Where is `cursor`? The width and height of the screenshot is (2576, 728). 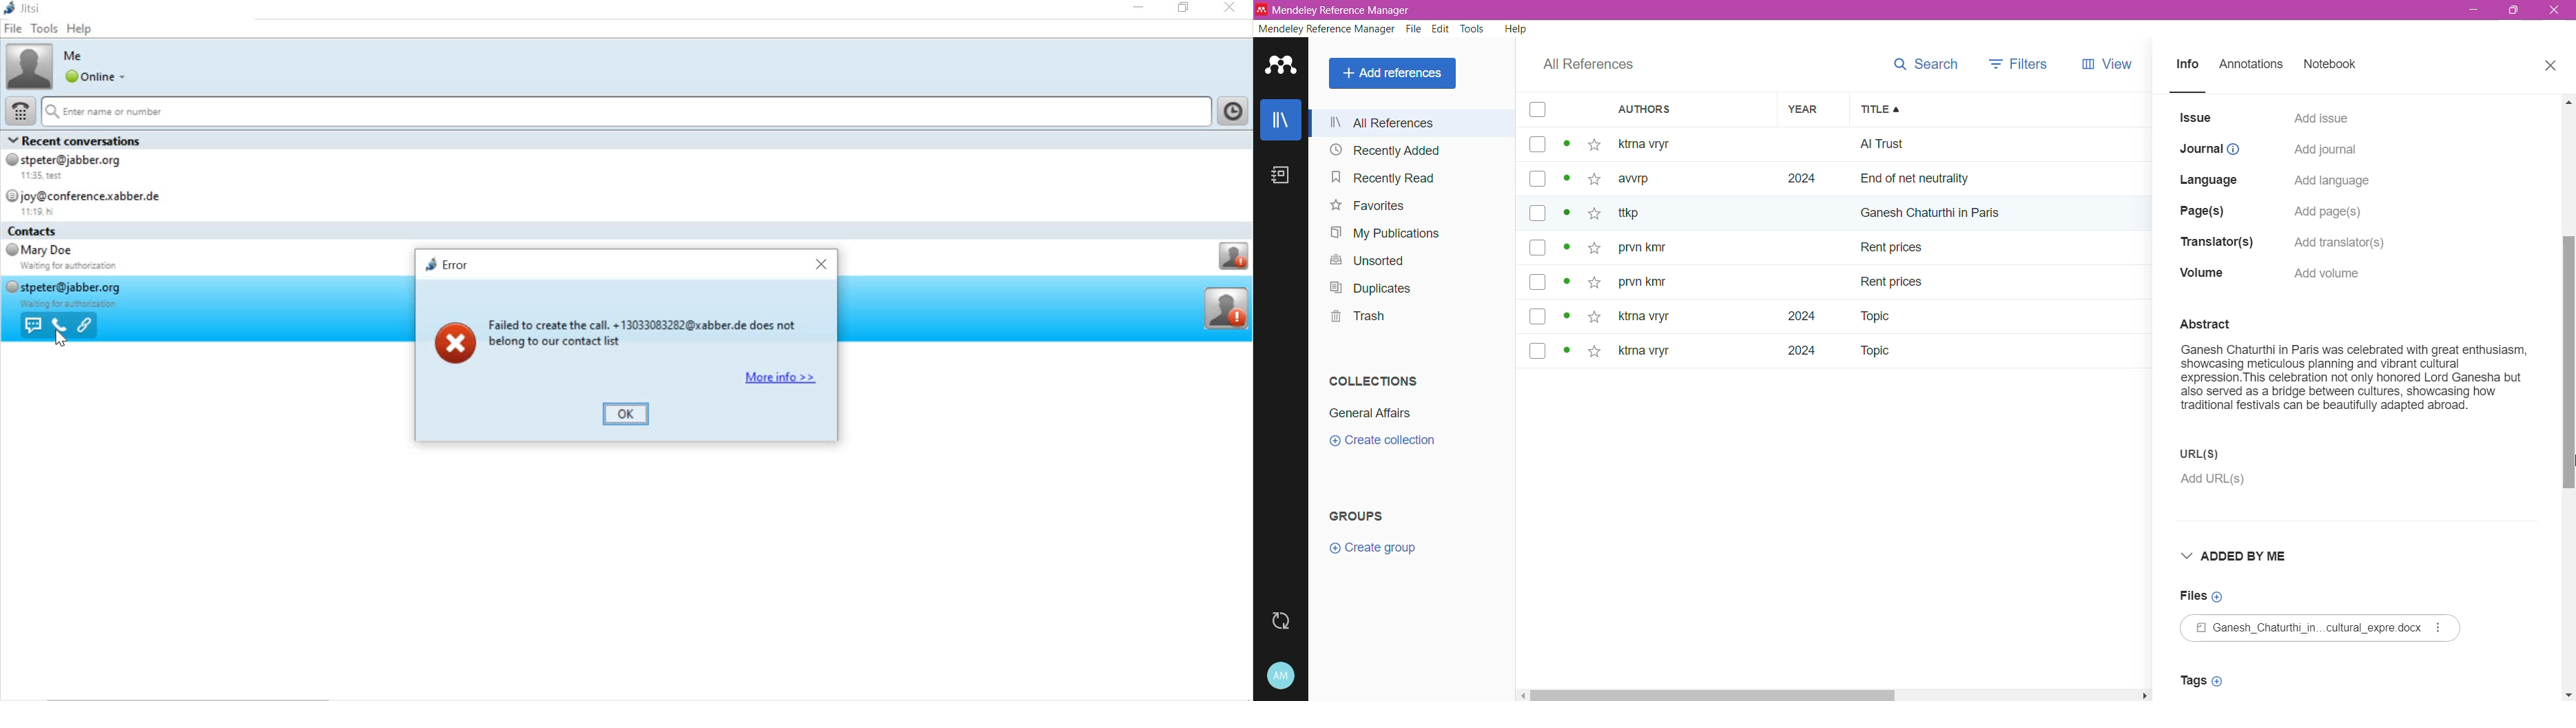
cursor is located at coordinates (61, 338).